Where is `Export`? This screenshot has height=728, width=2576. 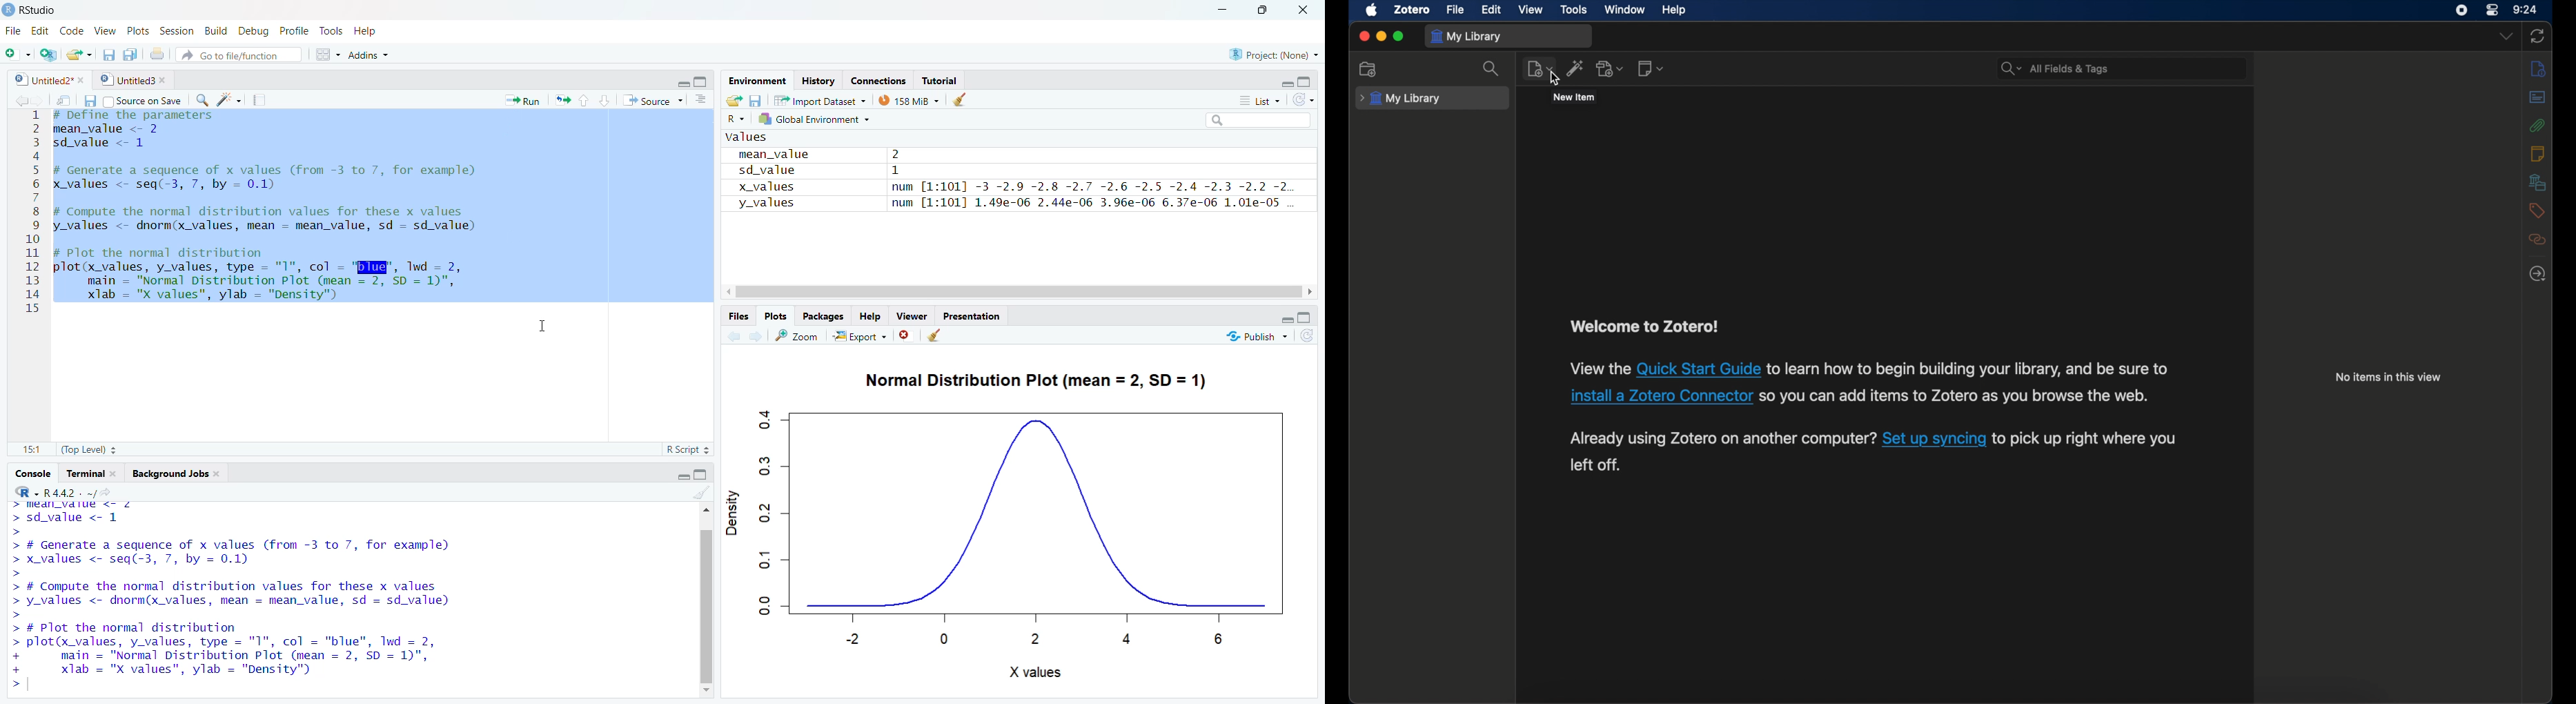
Export is located at coordinates (862, 334).